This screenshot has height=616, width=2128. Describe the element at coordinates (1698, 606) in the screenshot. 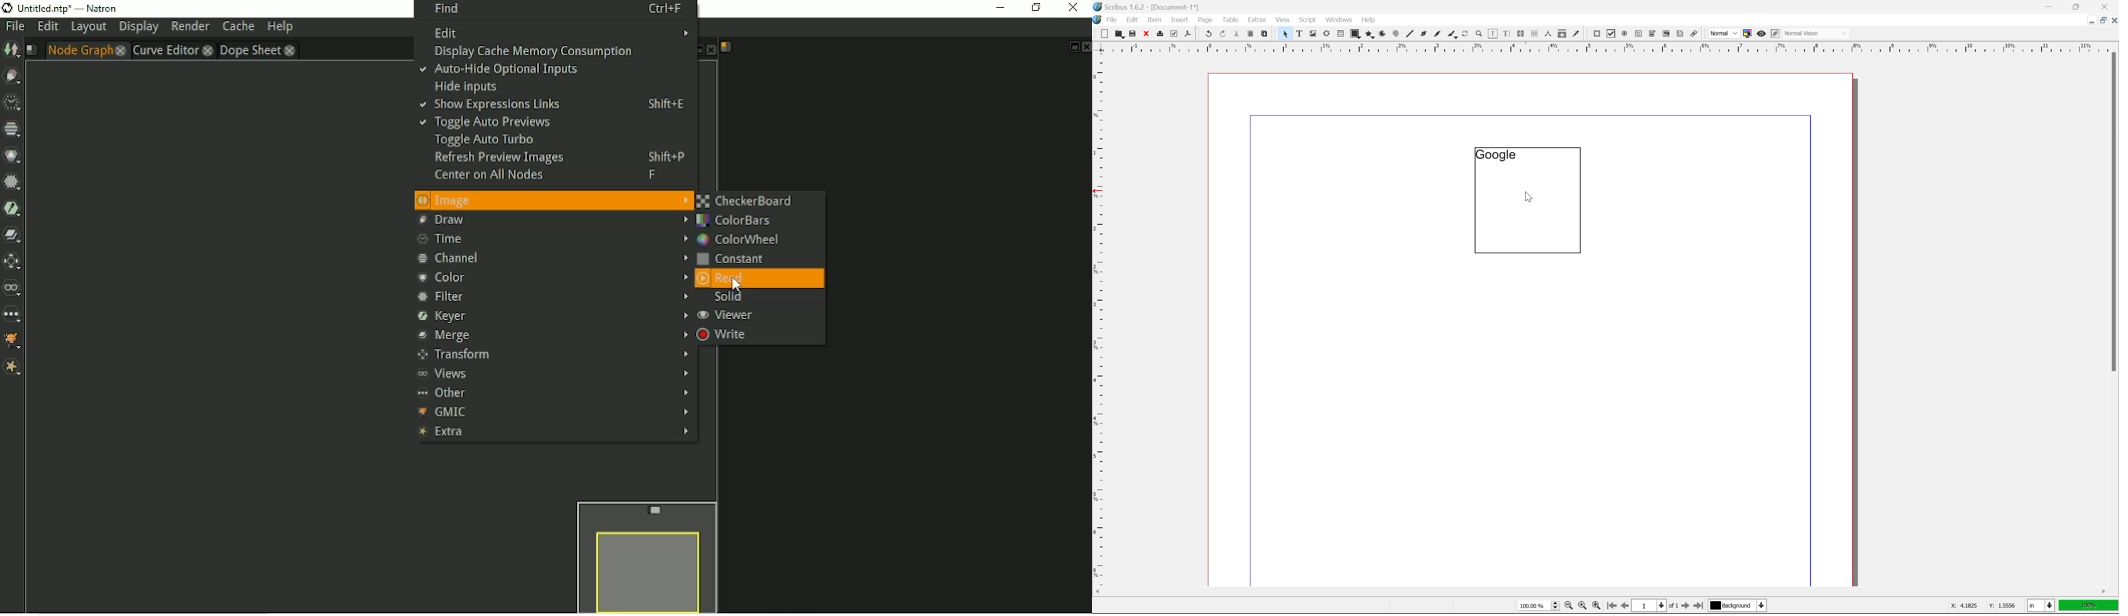

I see `go to last page` at that location.